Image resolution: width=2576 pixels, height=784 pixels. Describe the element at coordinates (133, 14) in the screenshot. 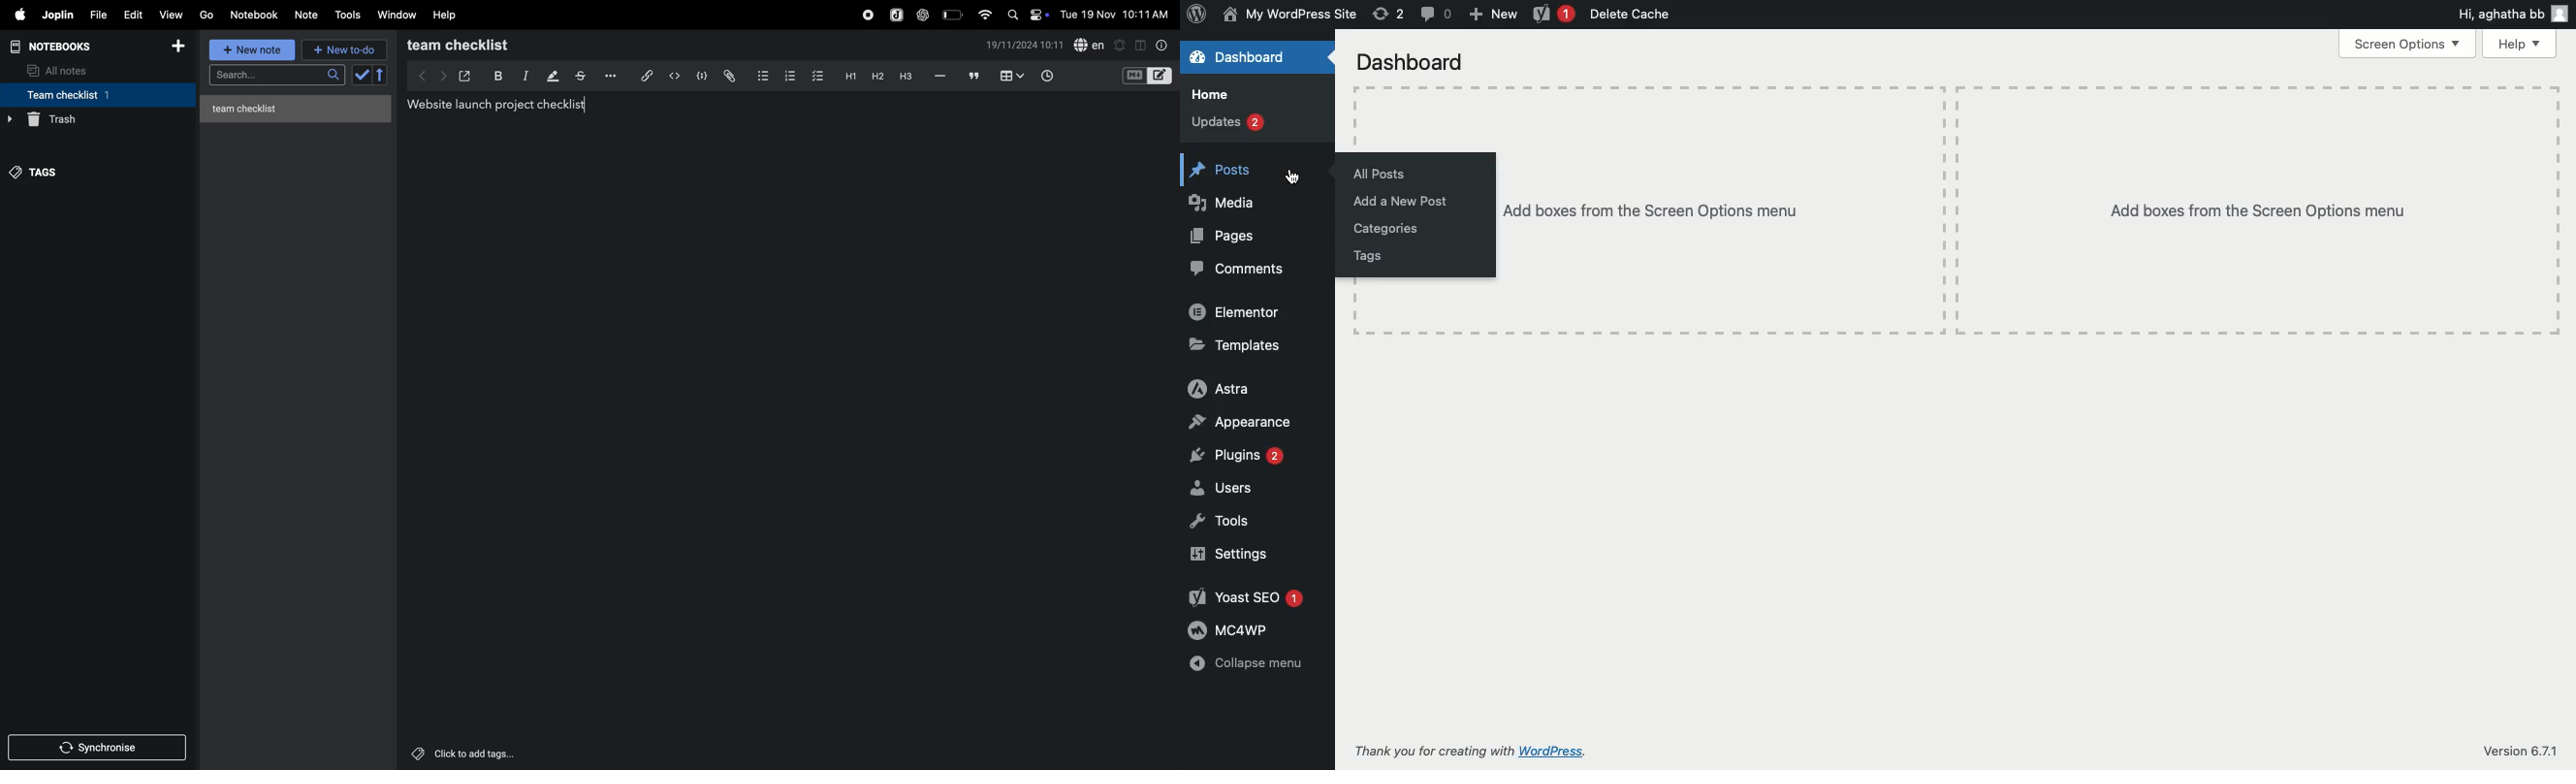

I see `edit` at that location.